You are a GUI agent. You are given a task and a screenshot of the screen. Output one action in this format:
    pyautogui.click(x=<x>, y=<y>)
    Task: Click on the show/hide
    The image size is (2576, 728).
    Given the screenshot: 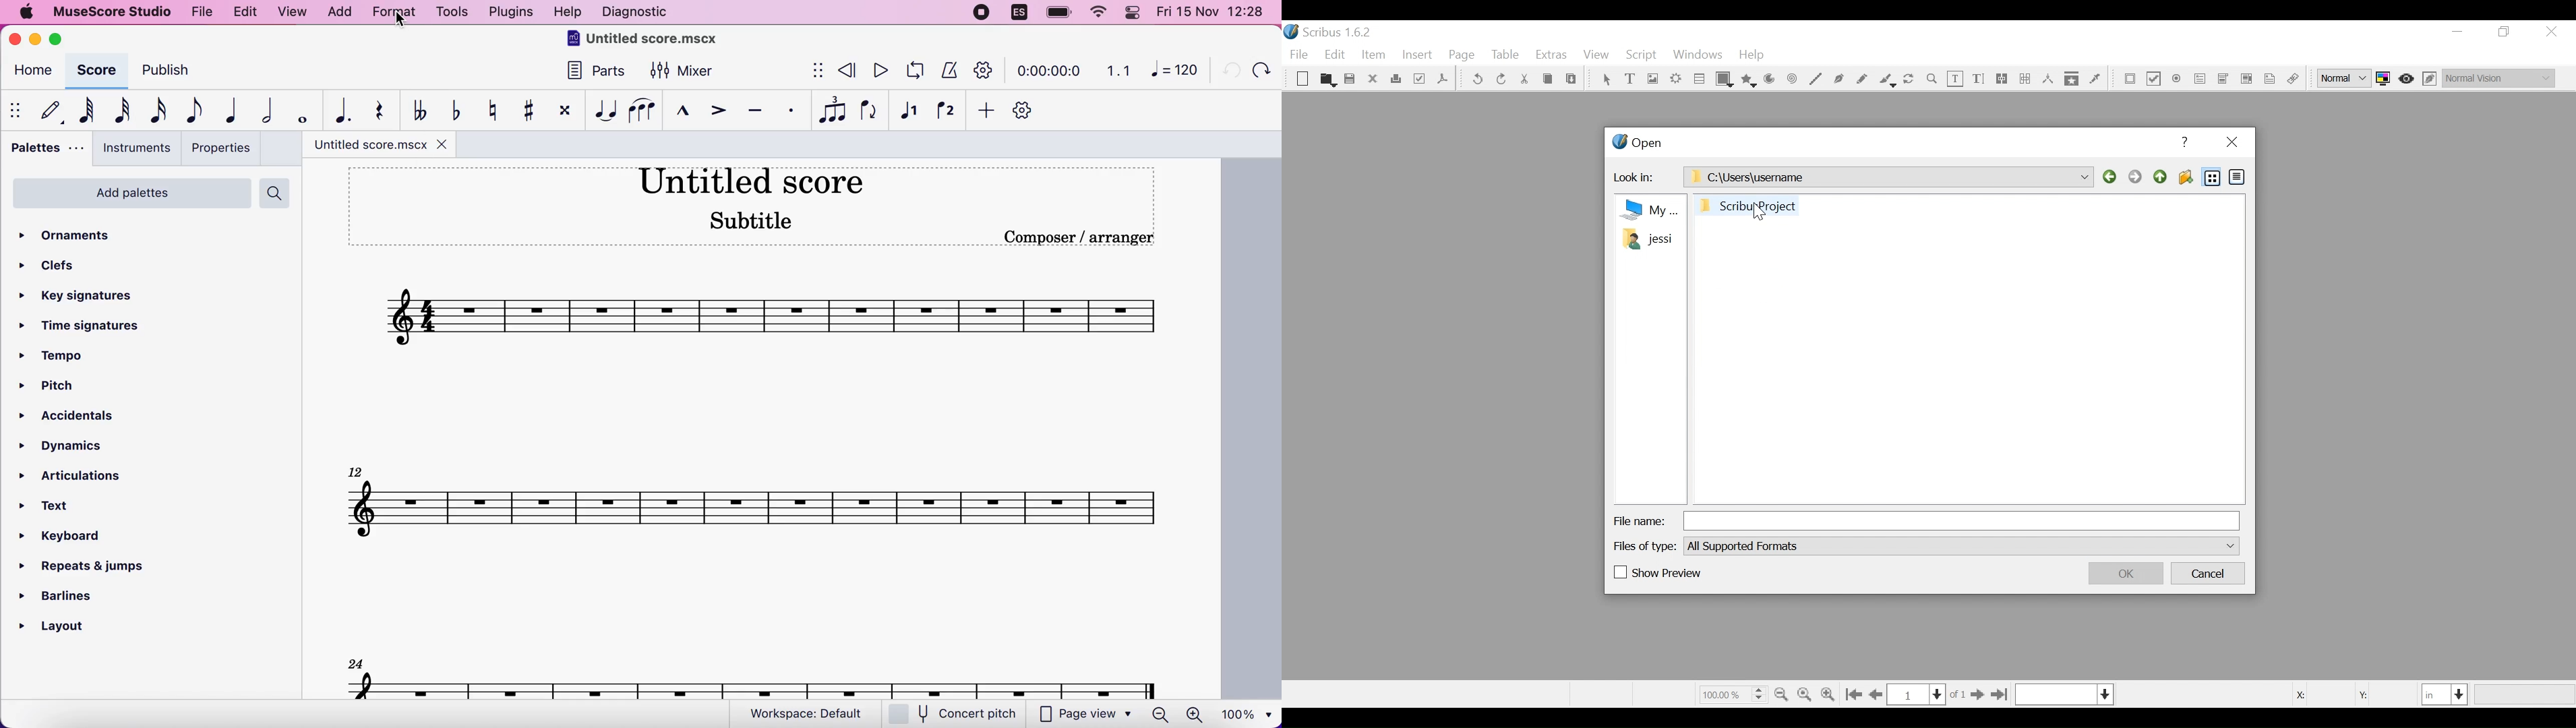 What is the action you would take?
    pyautogui.click(x=816, y=71)
    